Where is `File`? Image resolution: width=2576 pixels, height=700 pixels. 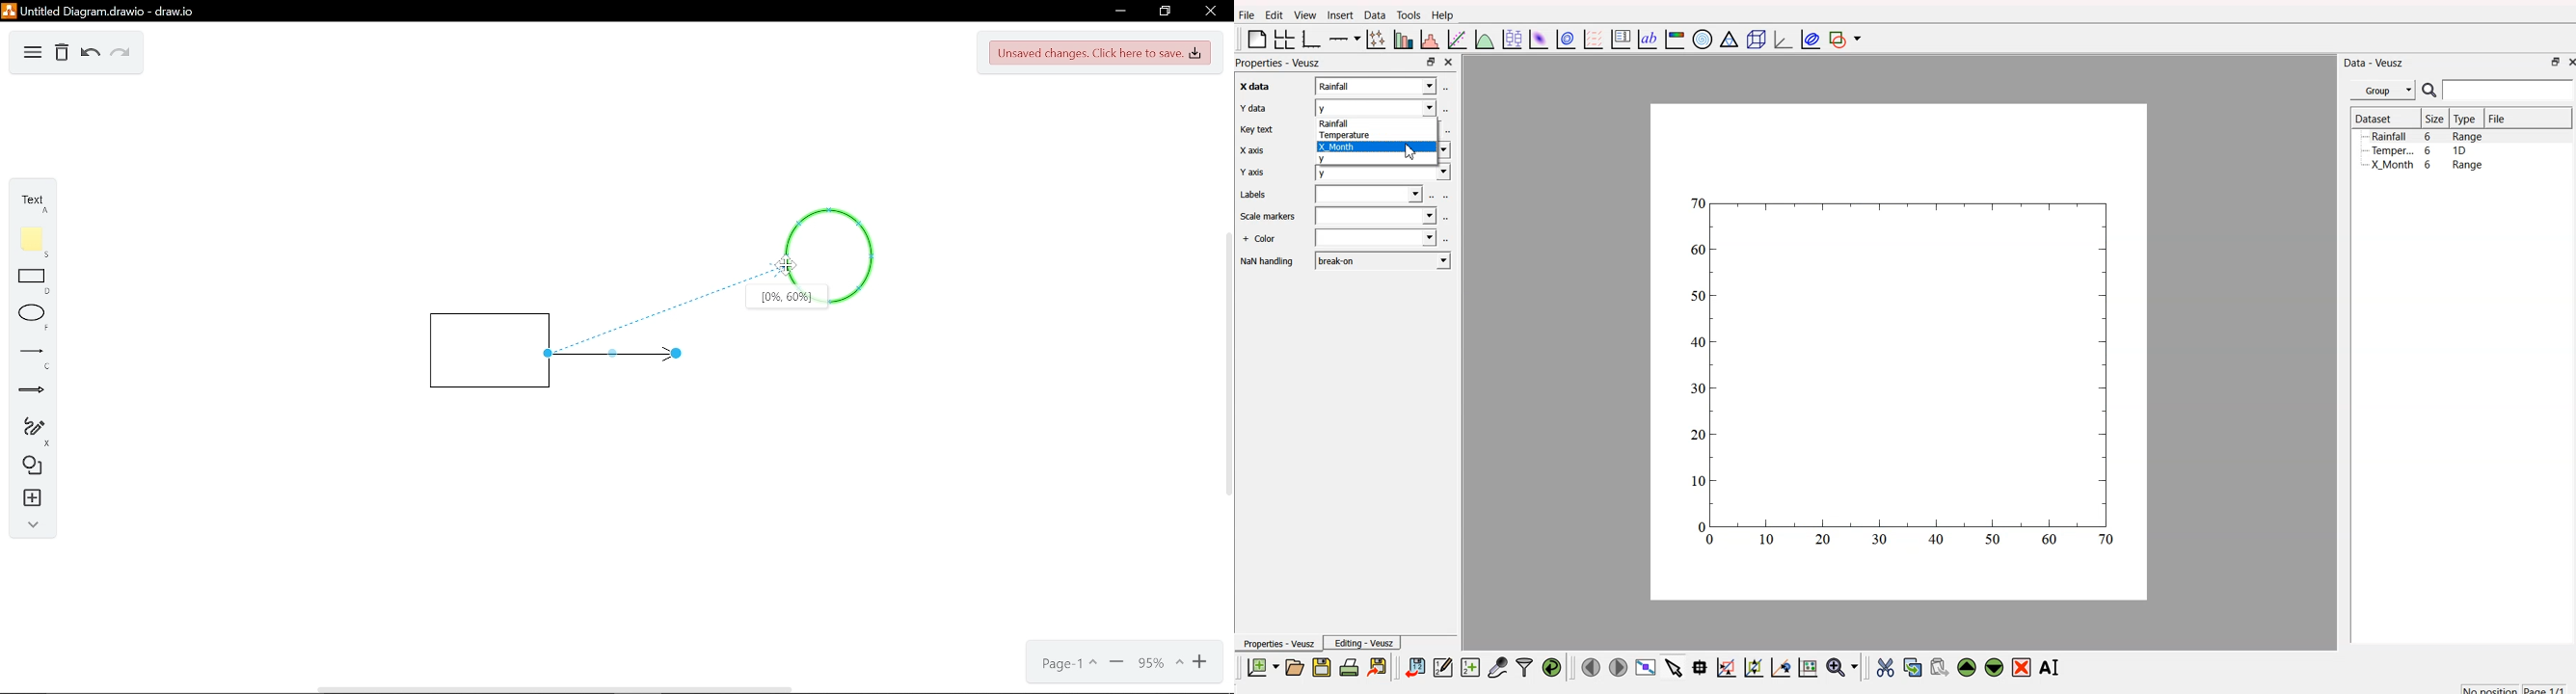
File is located at coordinates (2498, 118).